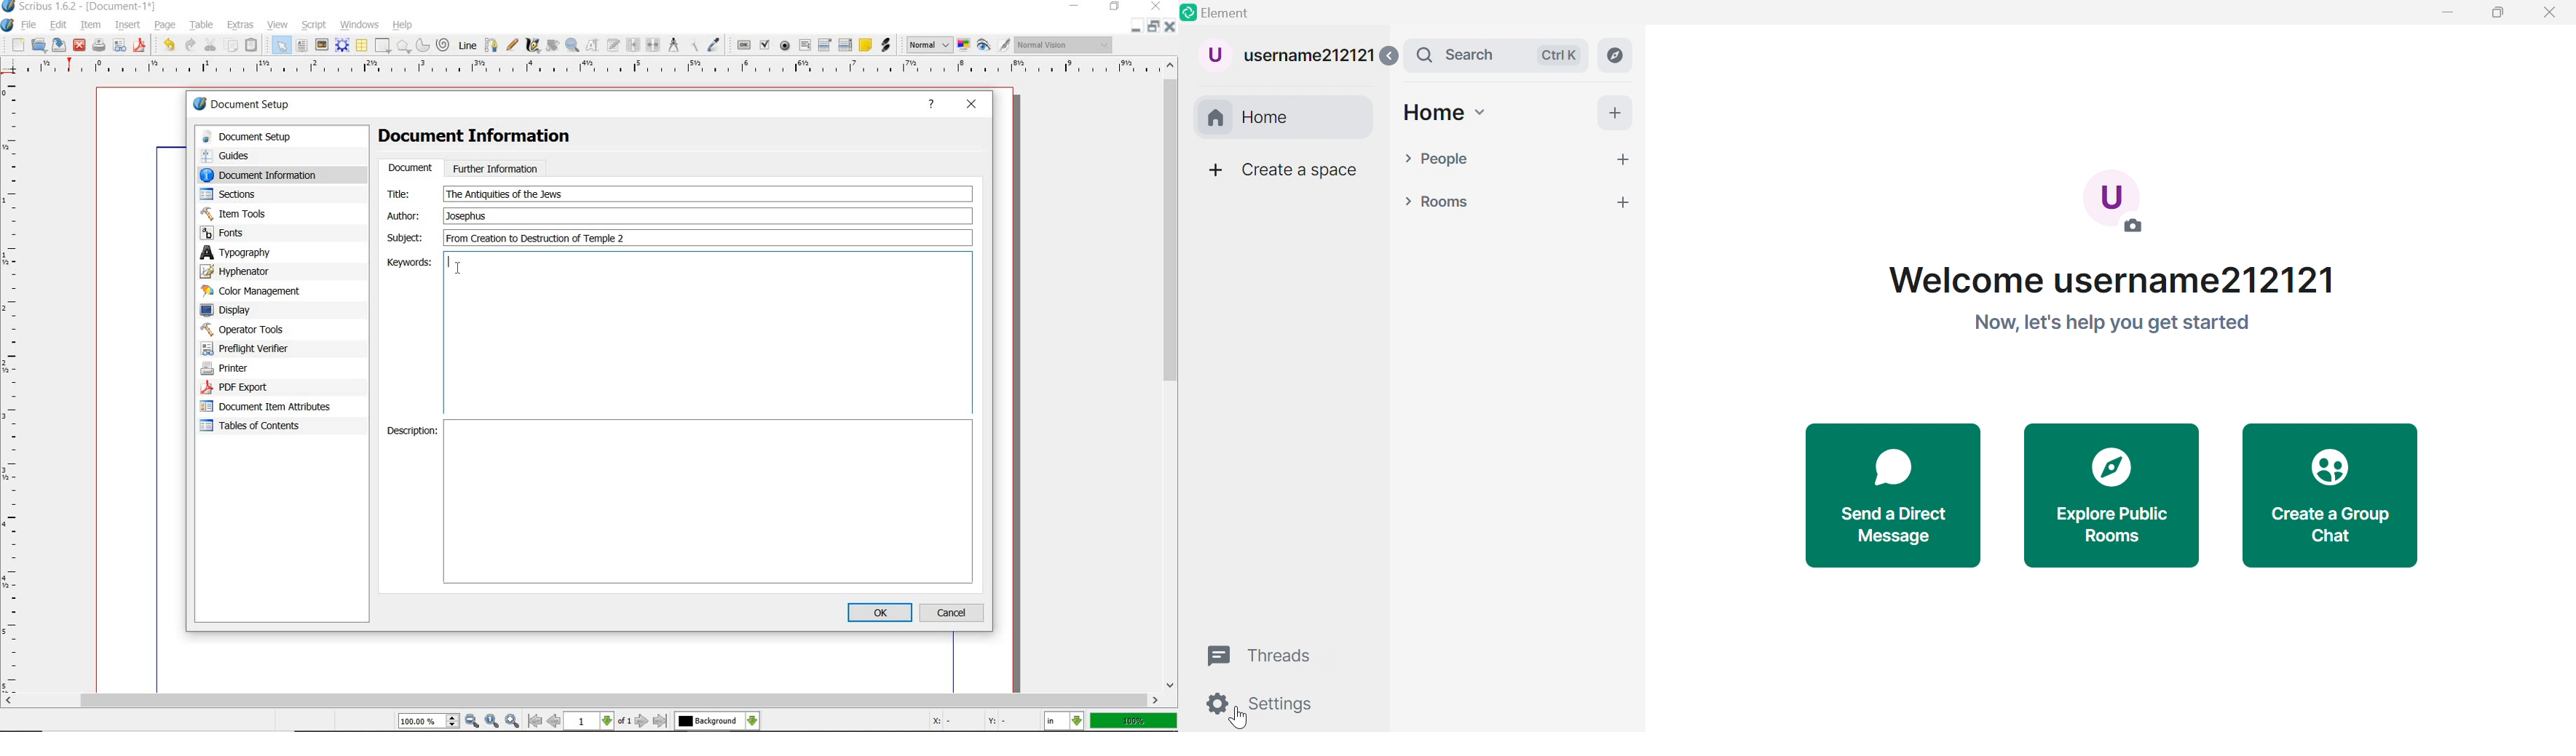  Describe the element at coordinates (711, 502) in the screenshot. I see `Description` at that location.